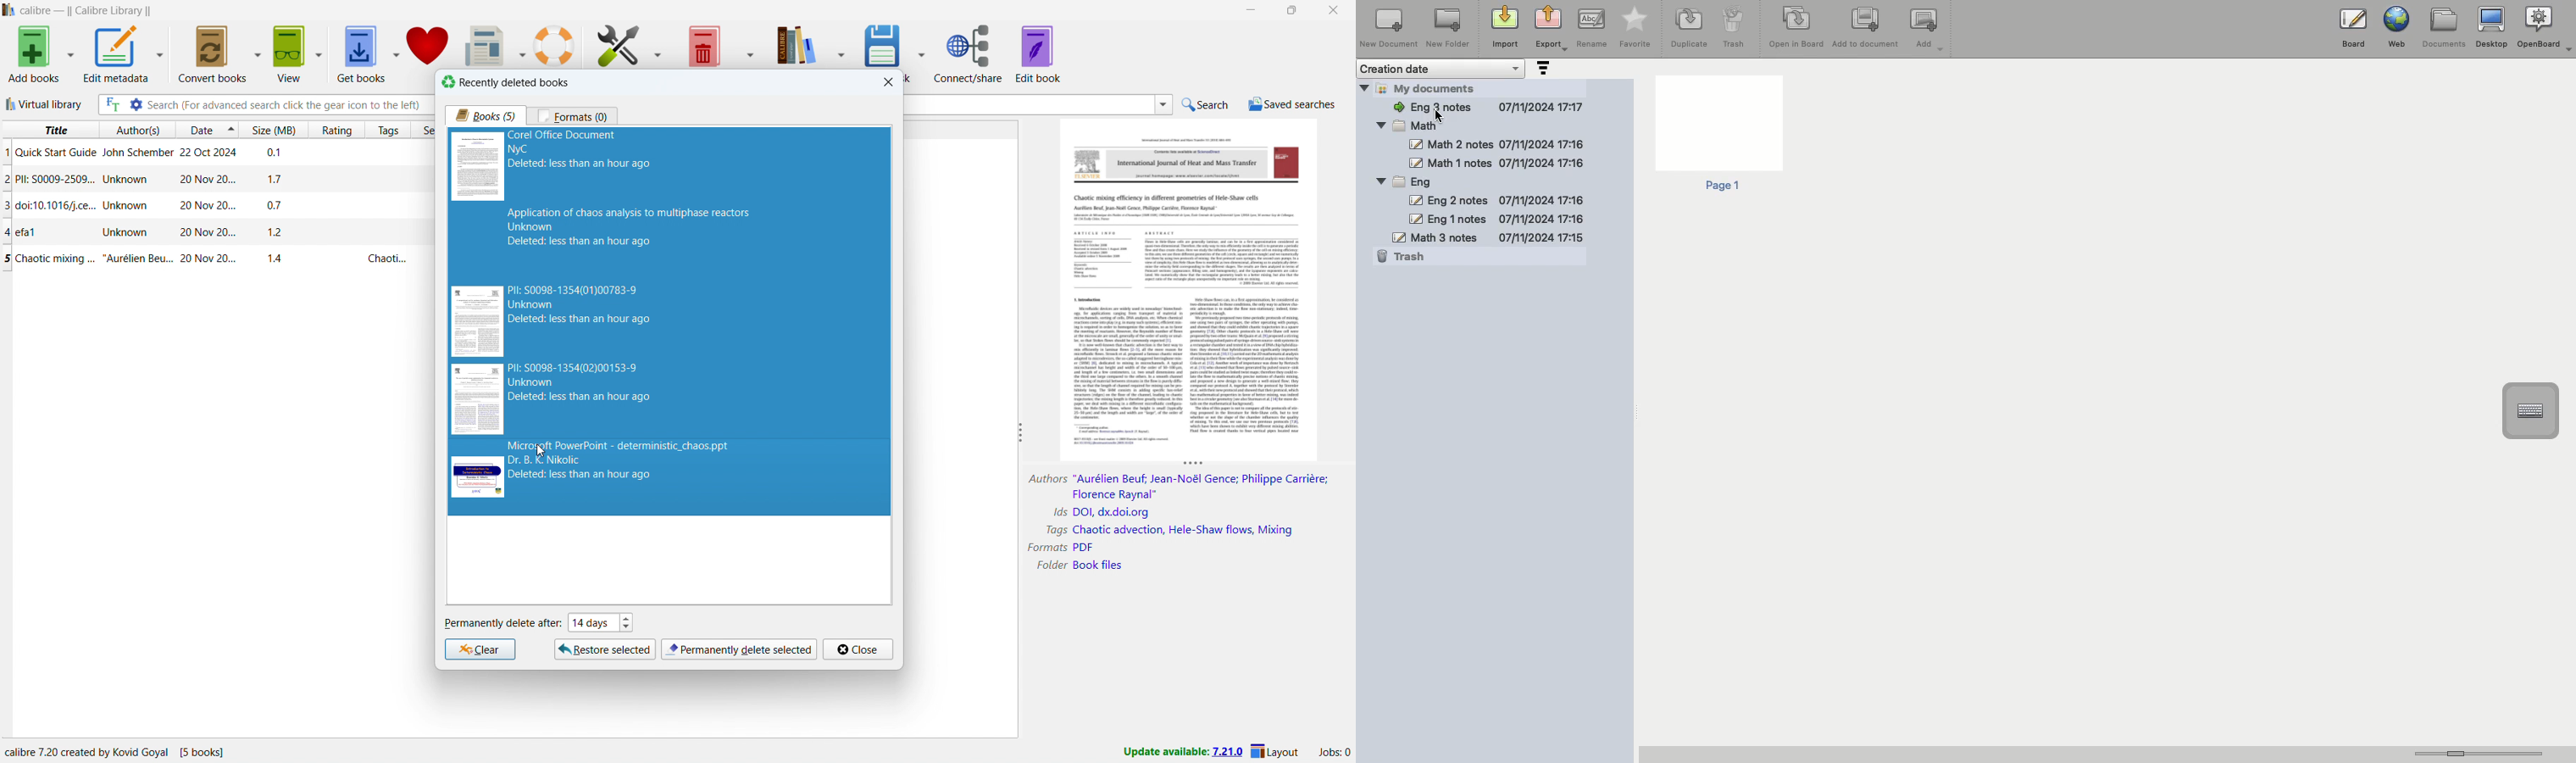 The height and width of the screenshot is (784, 2576). I want to click on double click to open book details window, so click(1191, 288).